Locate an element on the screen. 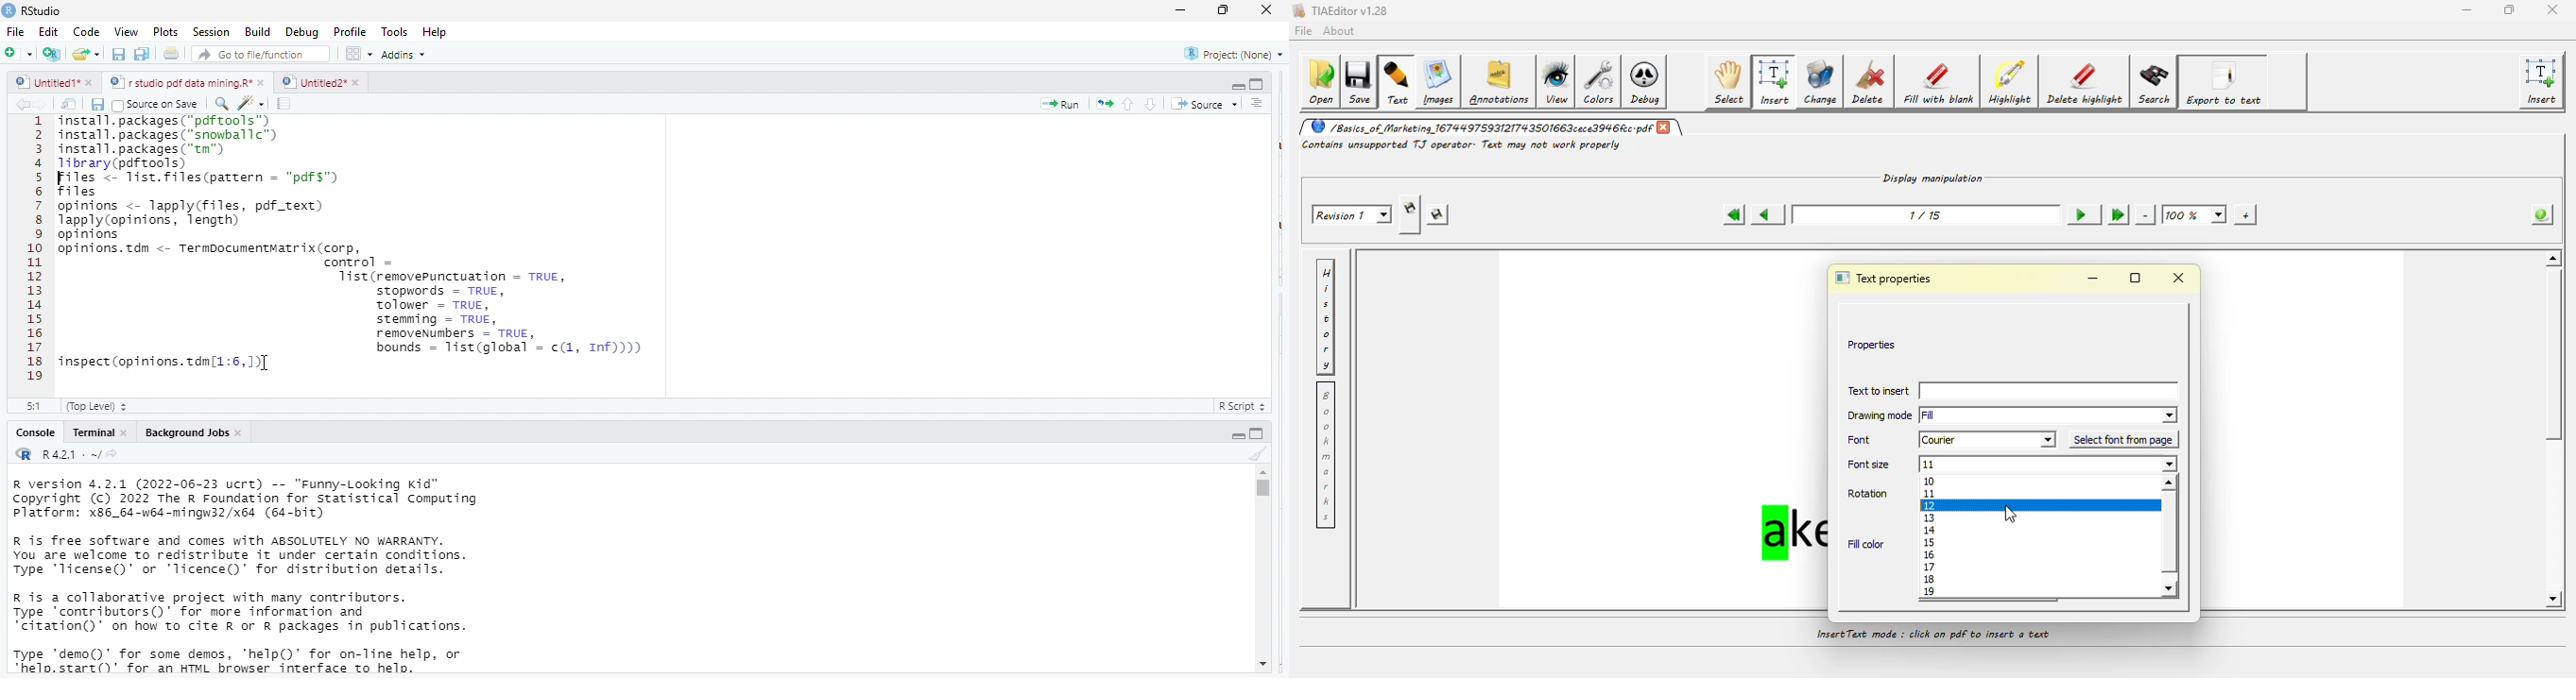 The image size is (2576, 700). close is located at coordinates (1268, 10).